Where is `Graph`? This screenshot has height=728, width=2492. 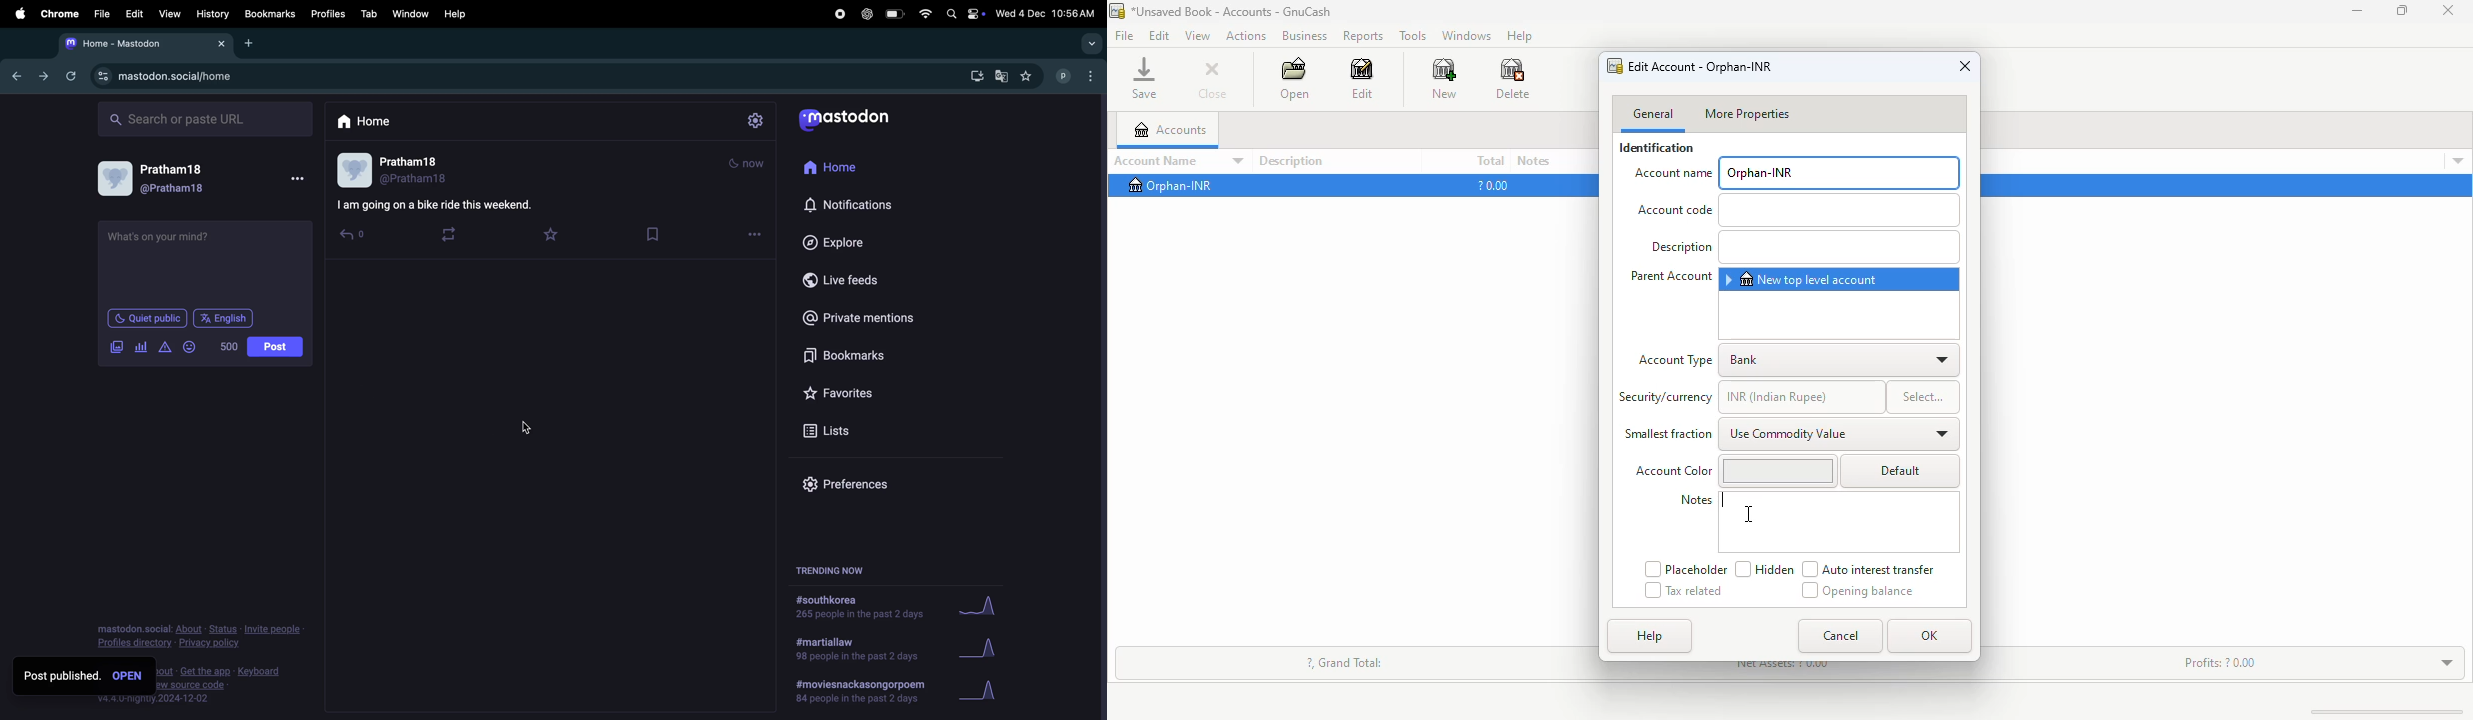
Graph is located at coordinates (984, 647).